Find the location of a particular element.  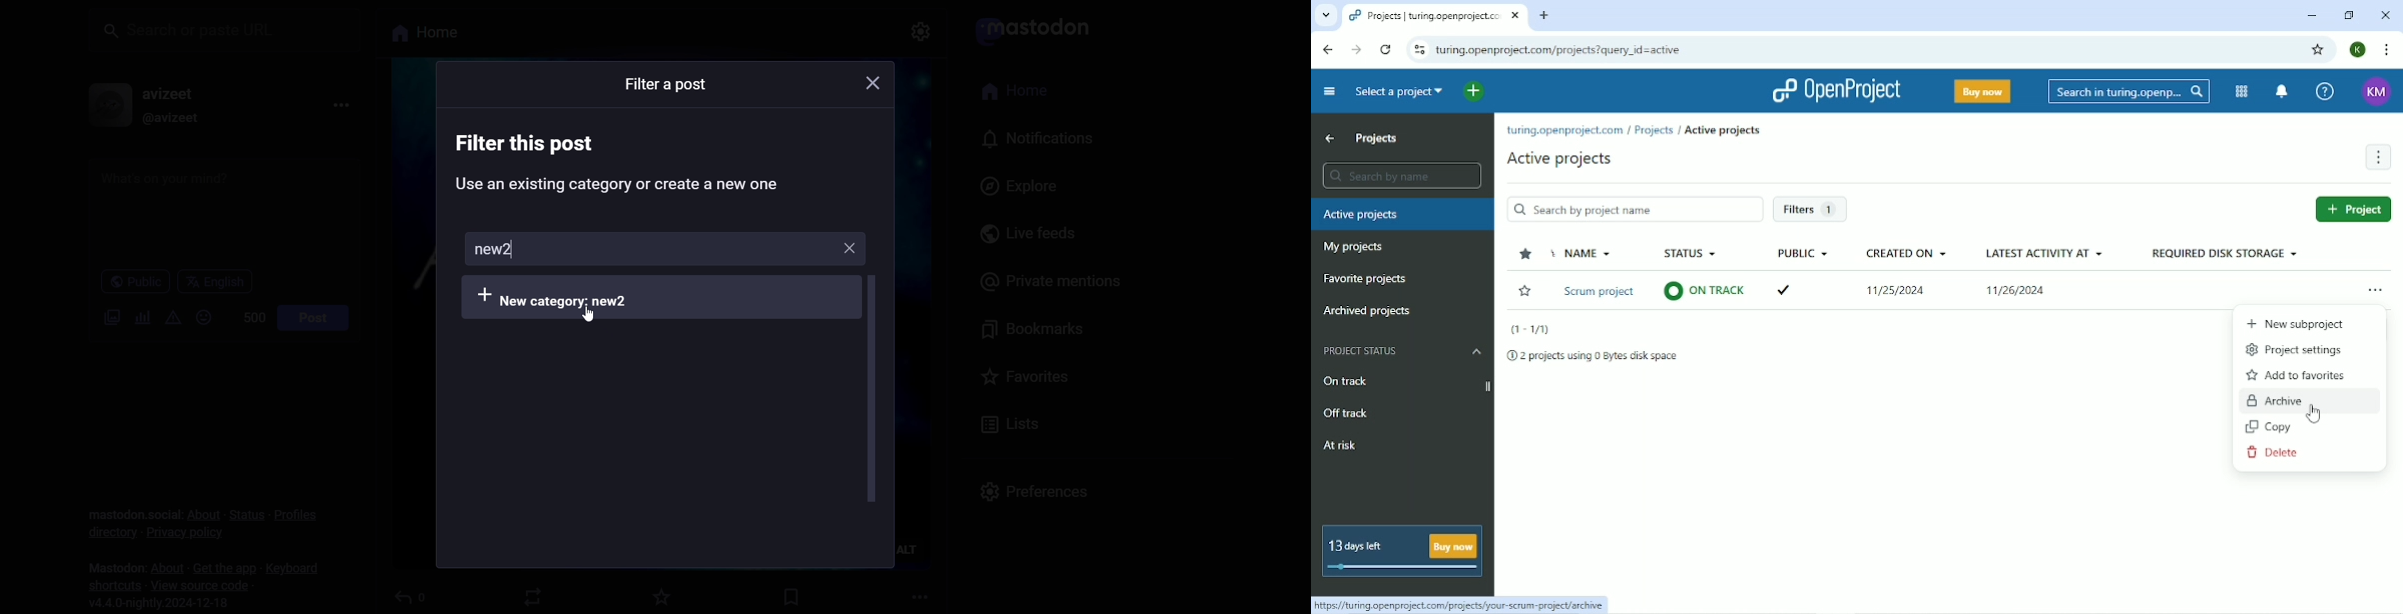

13 days left  B is located at coordinates (1366, 542).